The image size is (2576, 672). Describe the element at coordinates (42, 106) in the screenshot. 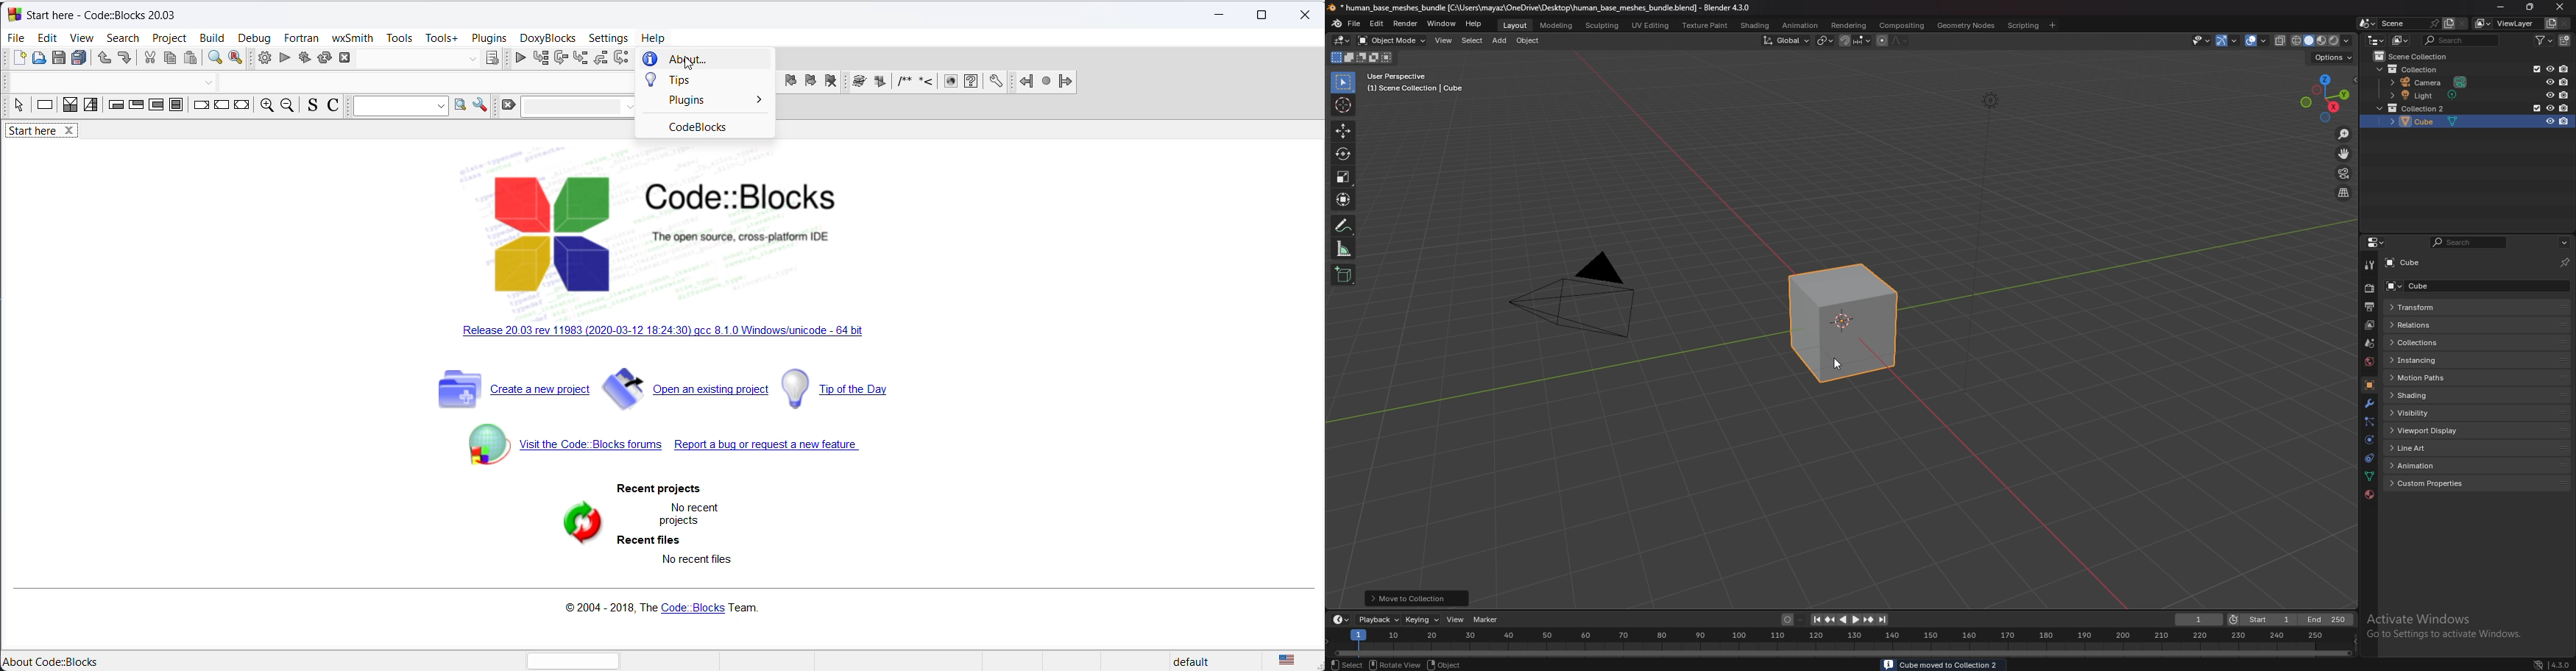

I see `instruction` at that location.